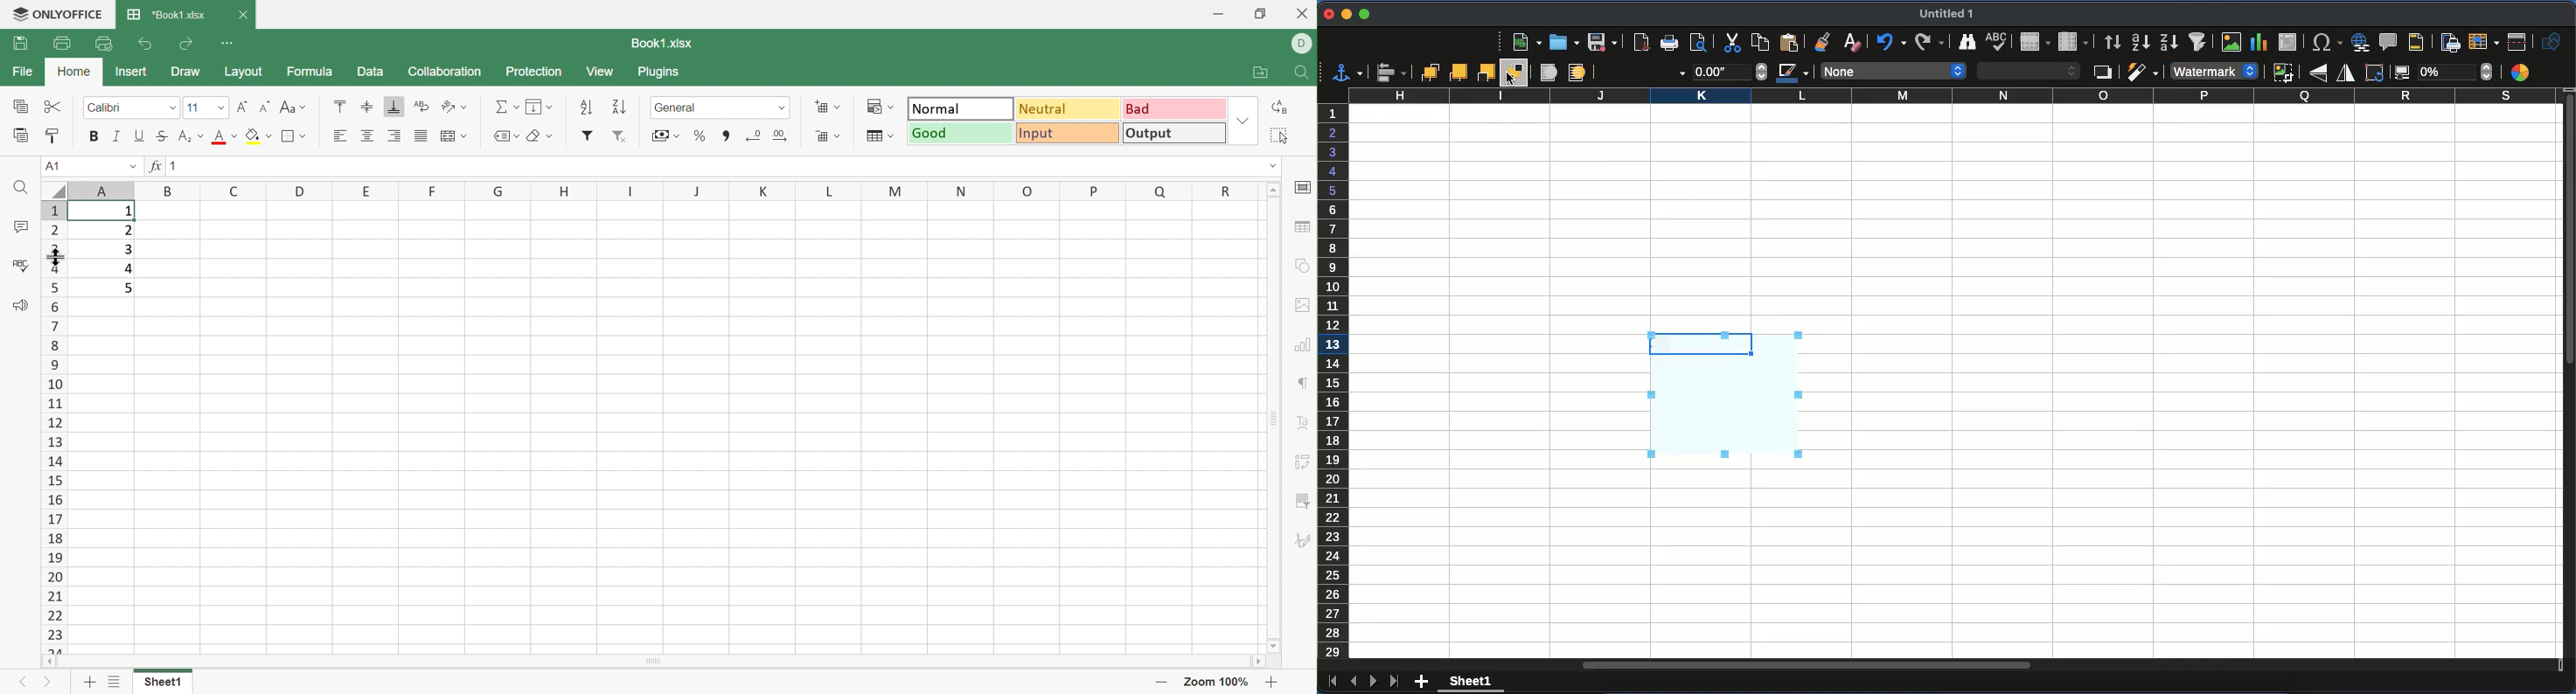  I want to click on Insert, so click(132, 72).